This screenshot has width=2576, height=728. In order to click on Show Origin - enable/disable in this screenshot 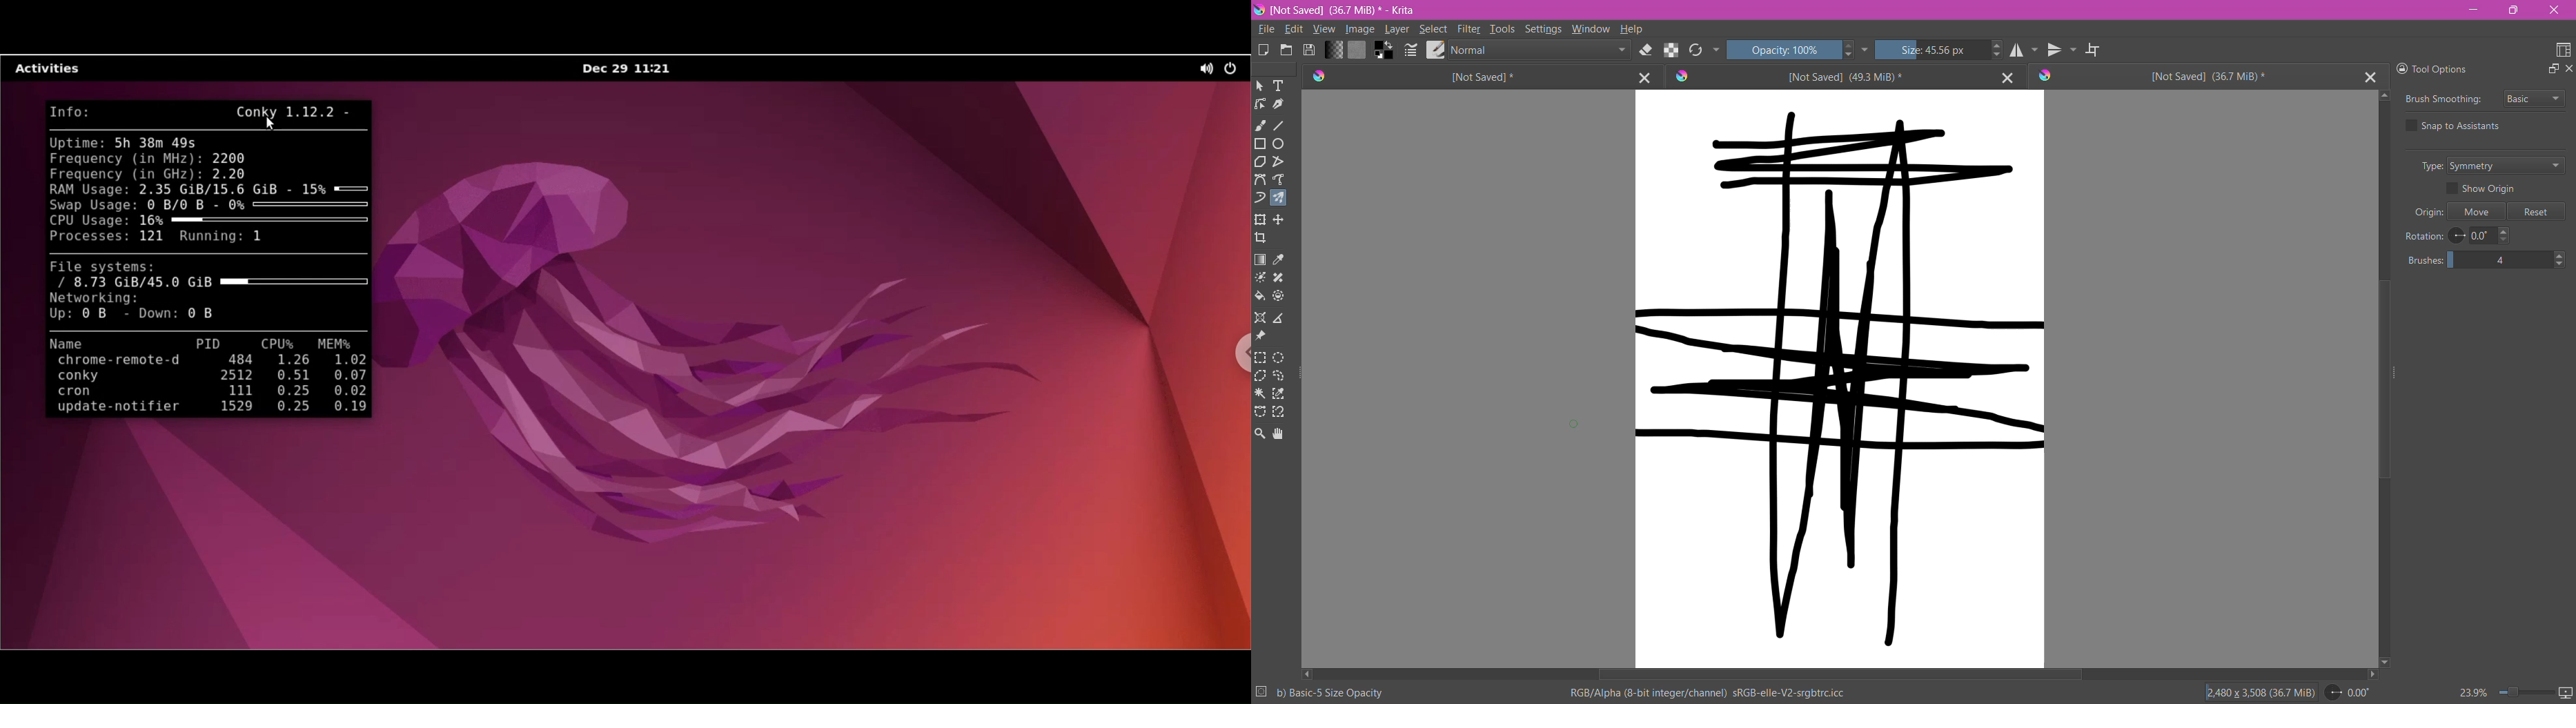, I will do `click(2486, 189)`.